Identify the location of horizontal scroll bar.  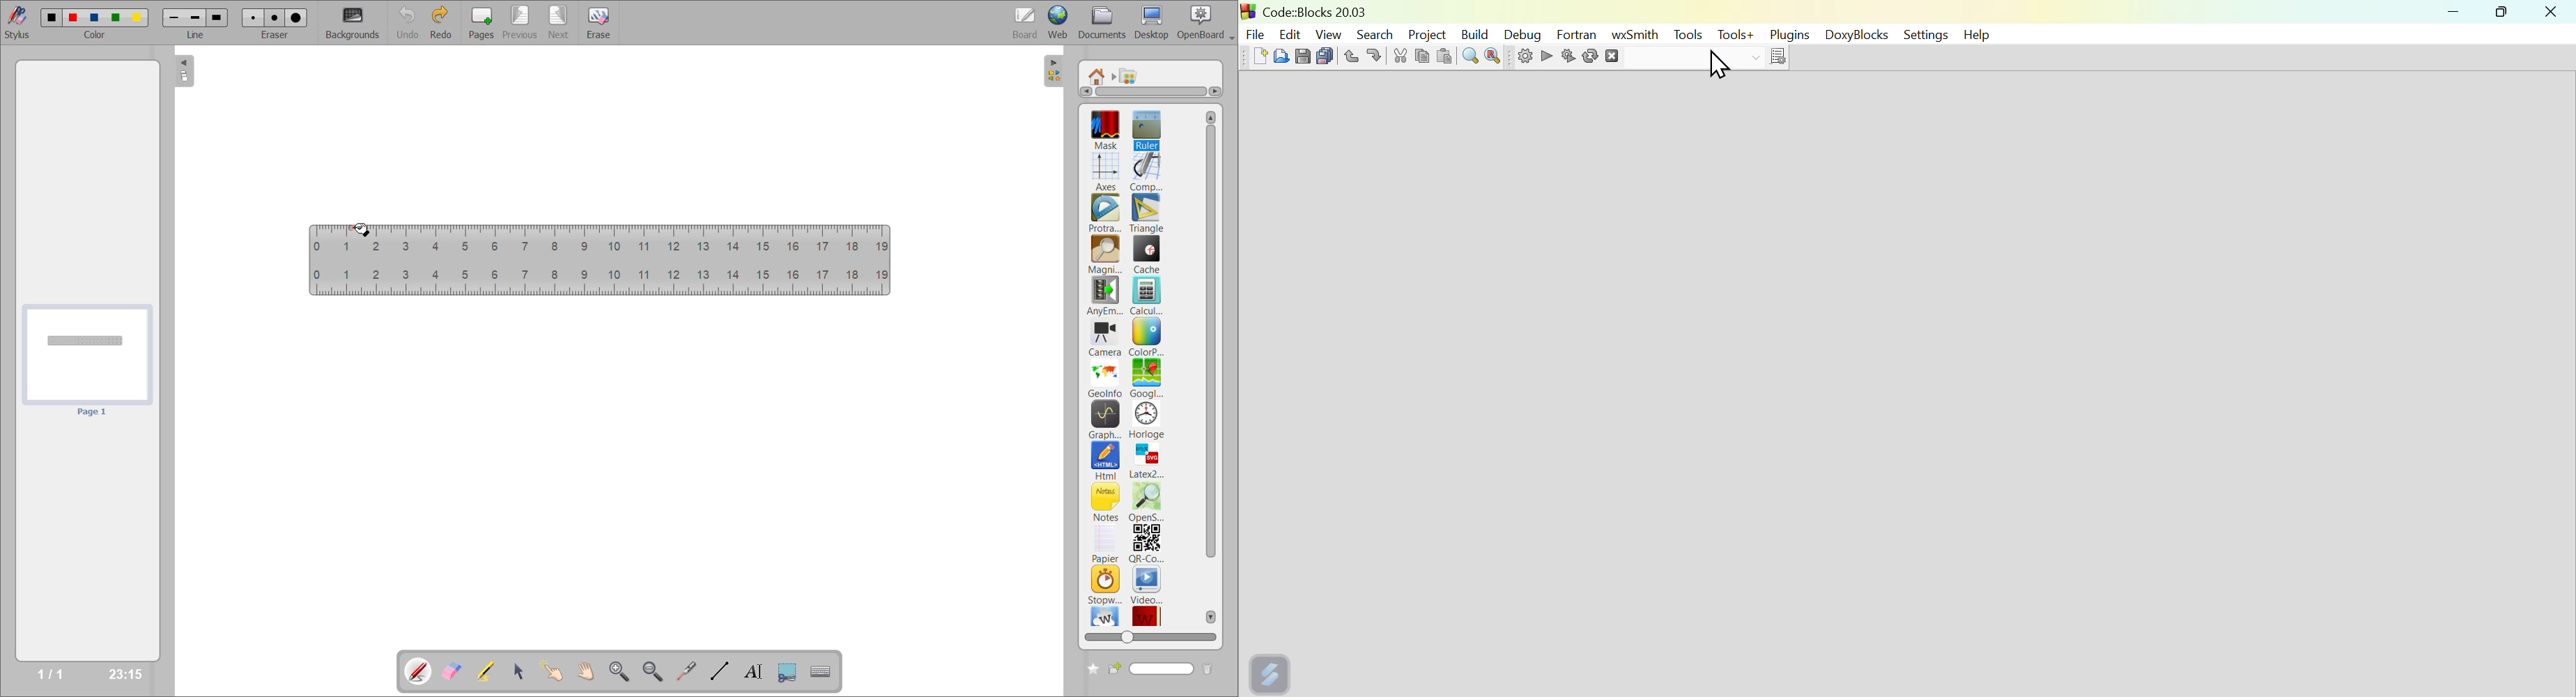
(1152, 92).